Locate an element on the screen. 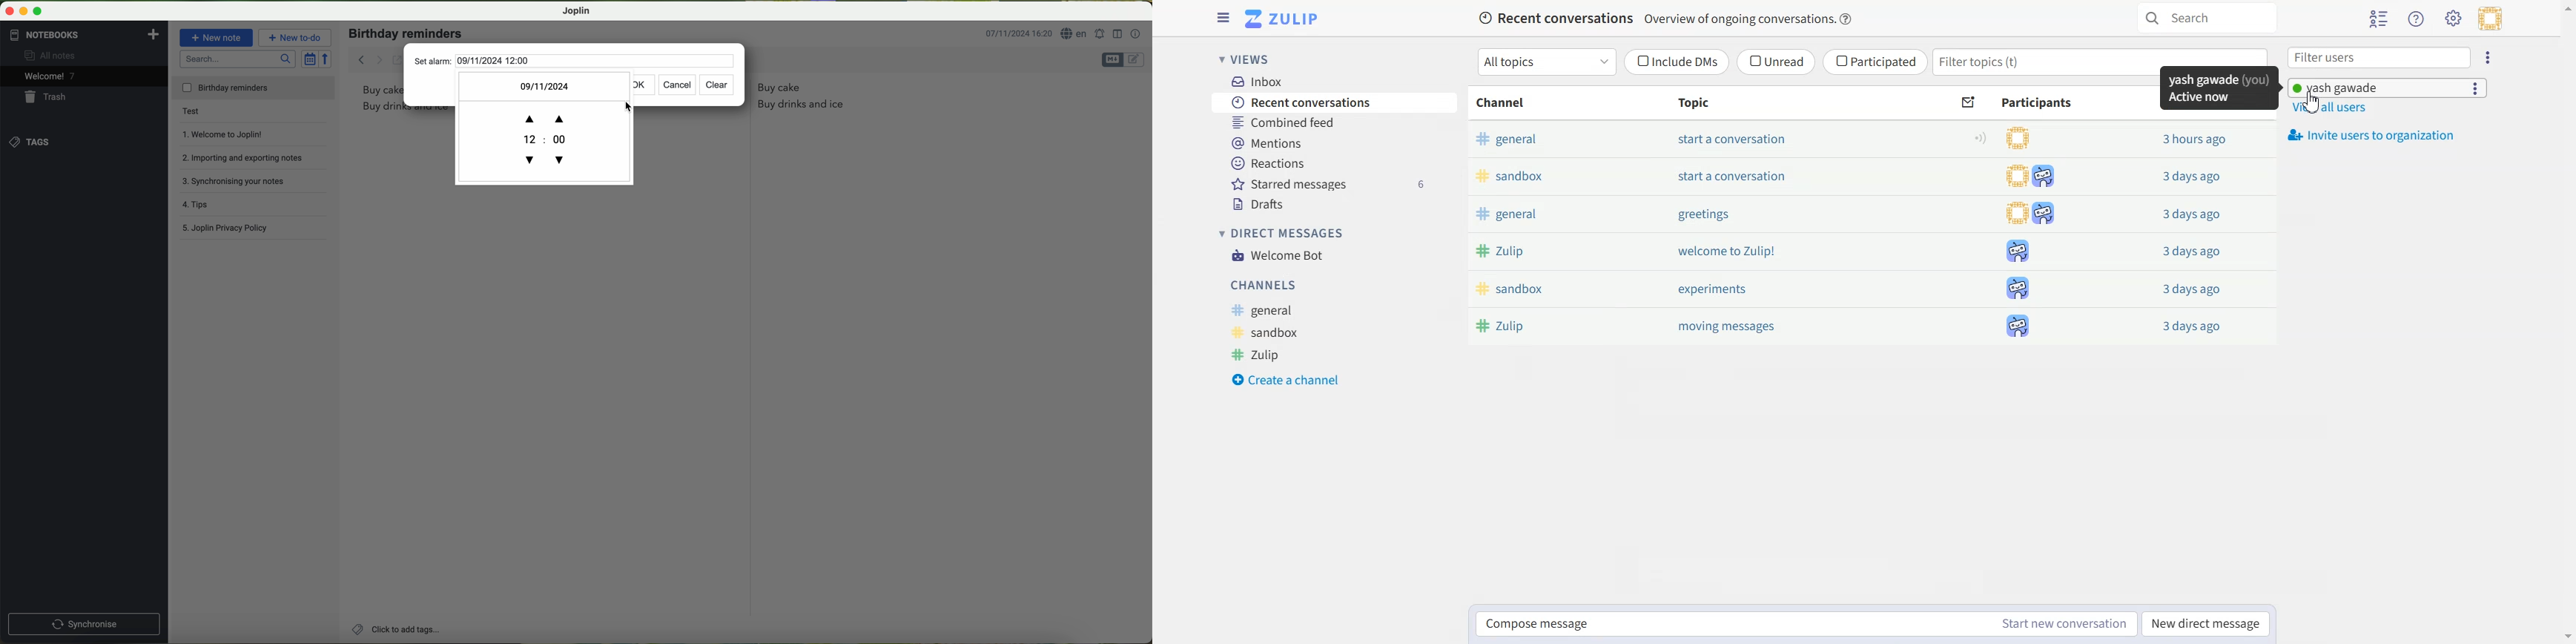 The height and width of the screenshot is (644, 2576). notebooks tab is located at coordinates (84, 35).